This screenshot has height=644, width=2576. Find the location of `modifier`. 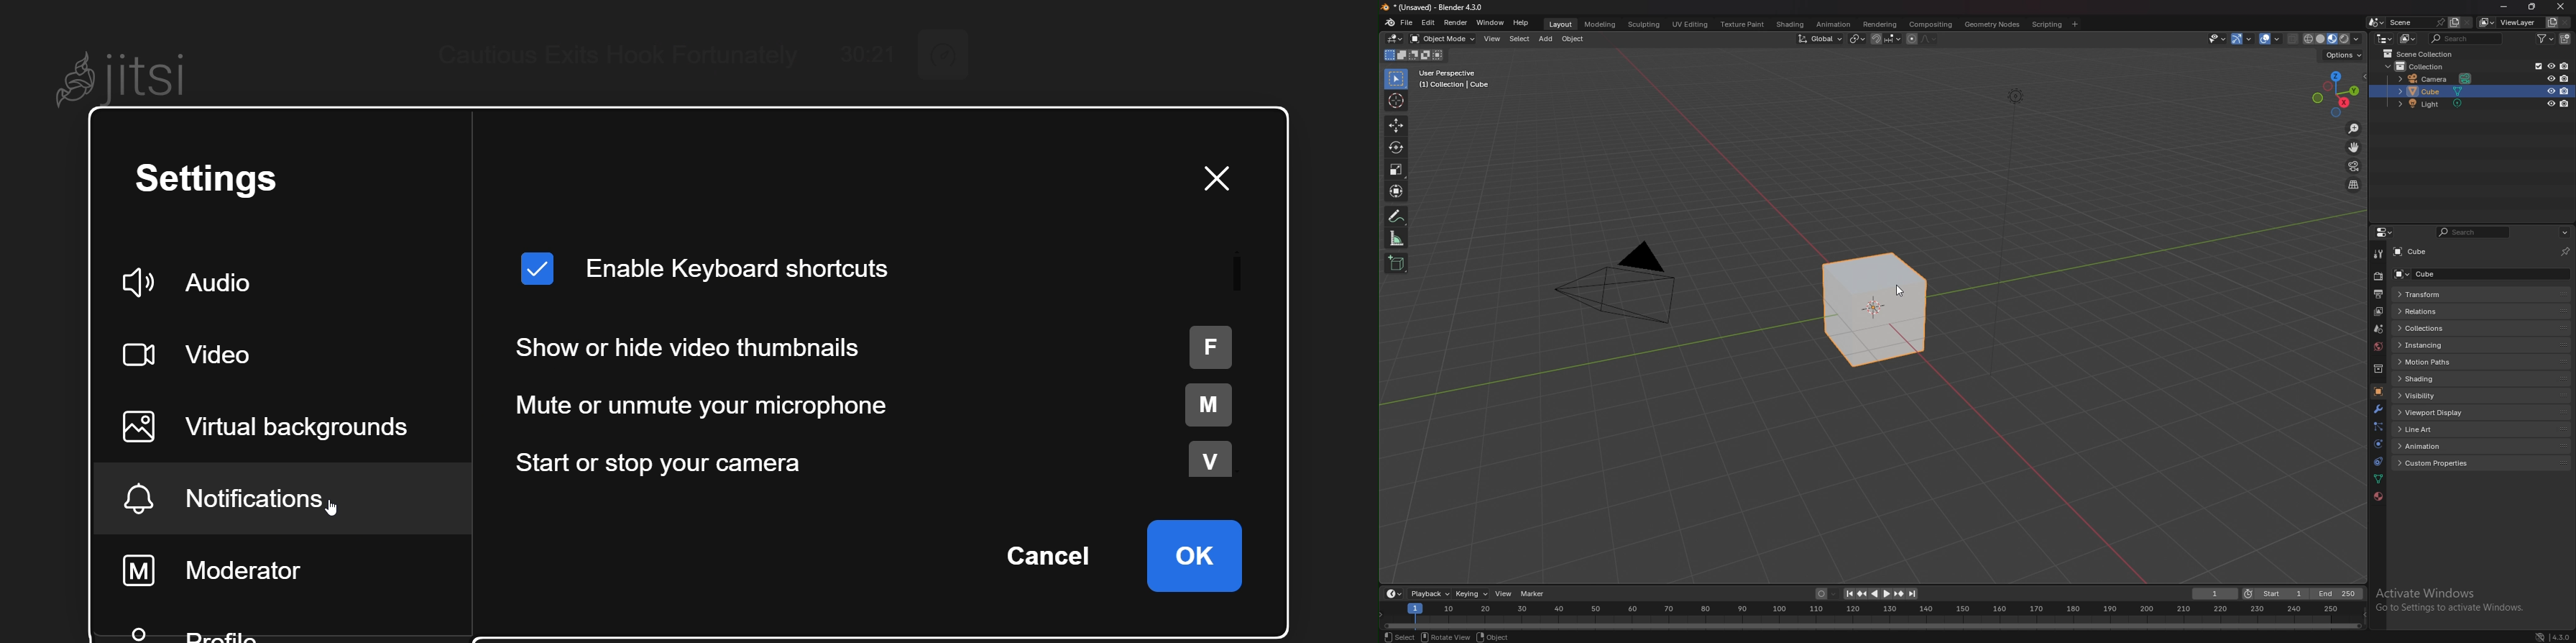

modifier is located at coordinates (2378, 408).